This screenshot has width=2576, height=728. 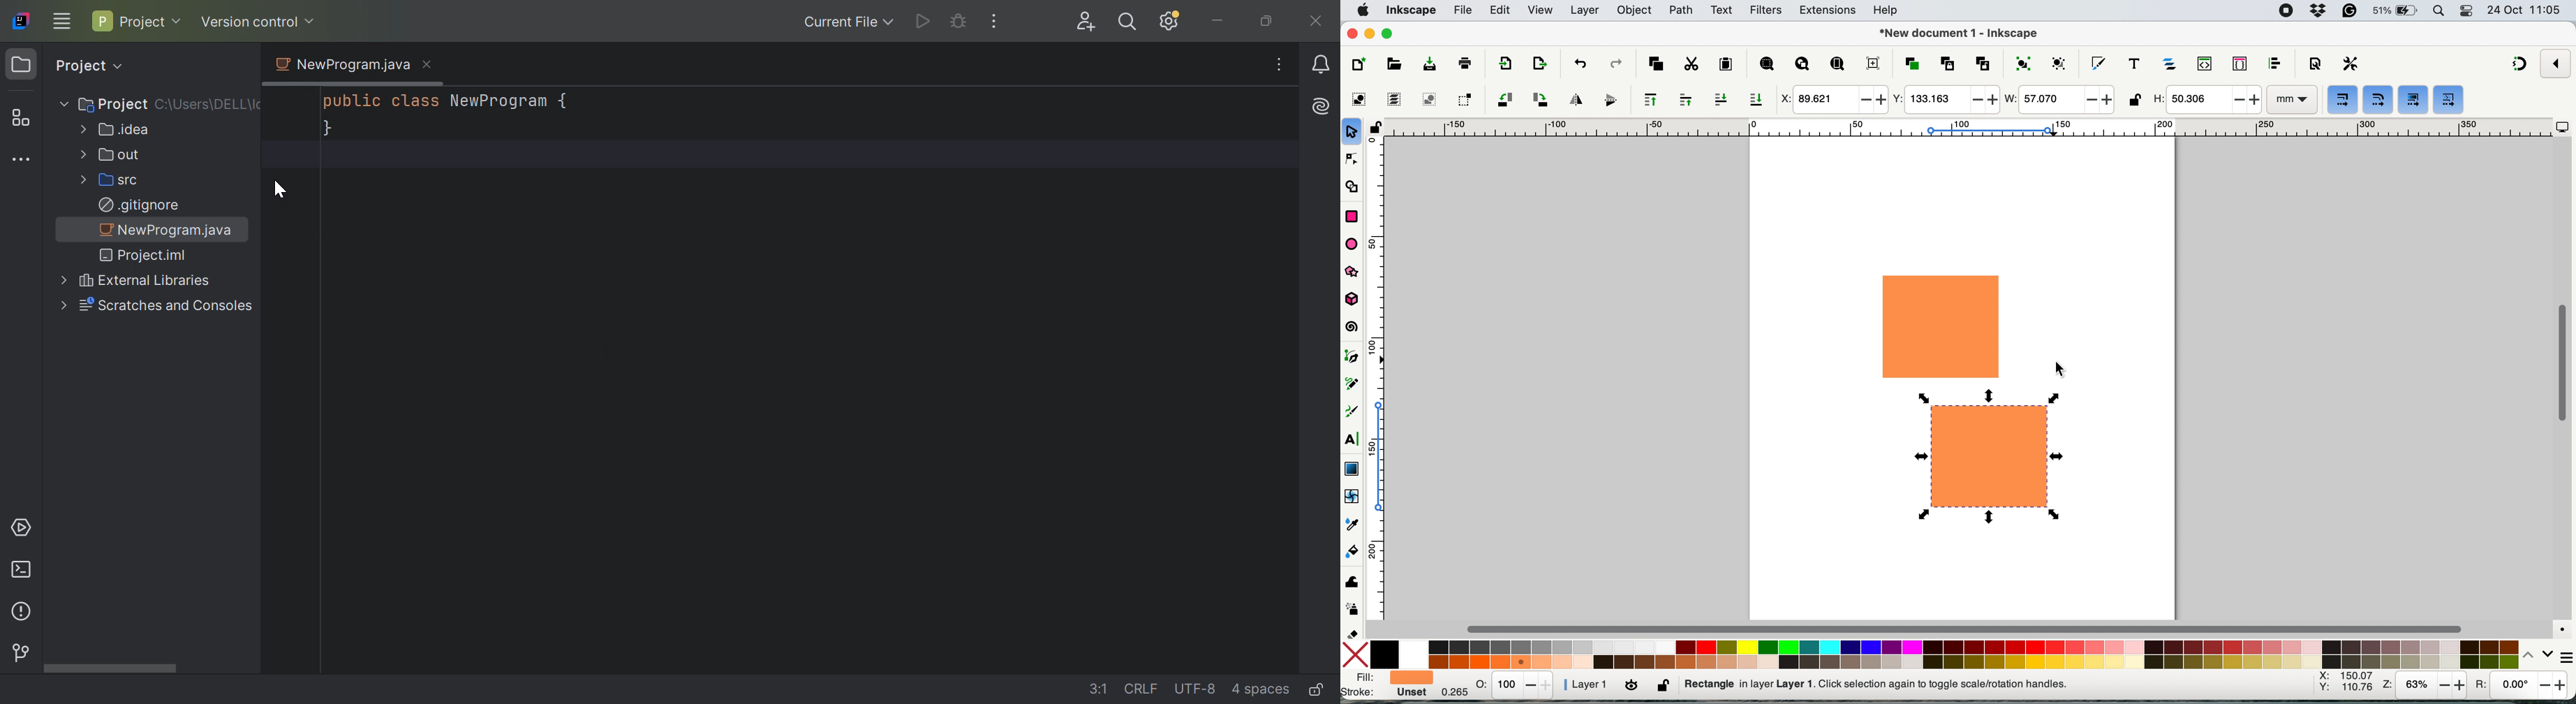 I want to click on import, so click(x=1502, y=65).